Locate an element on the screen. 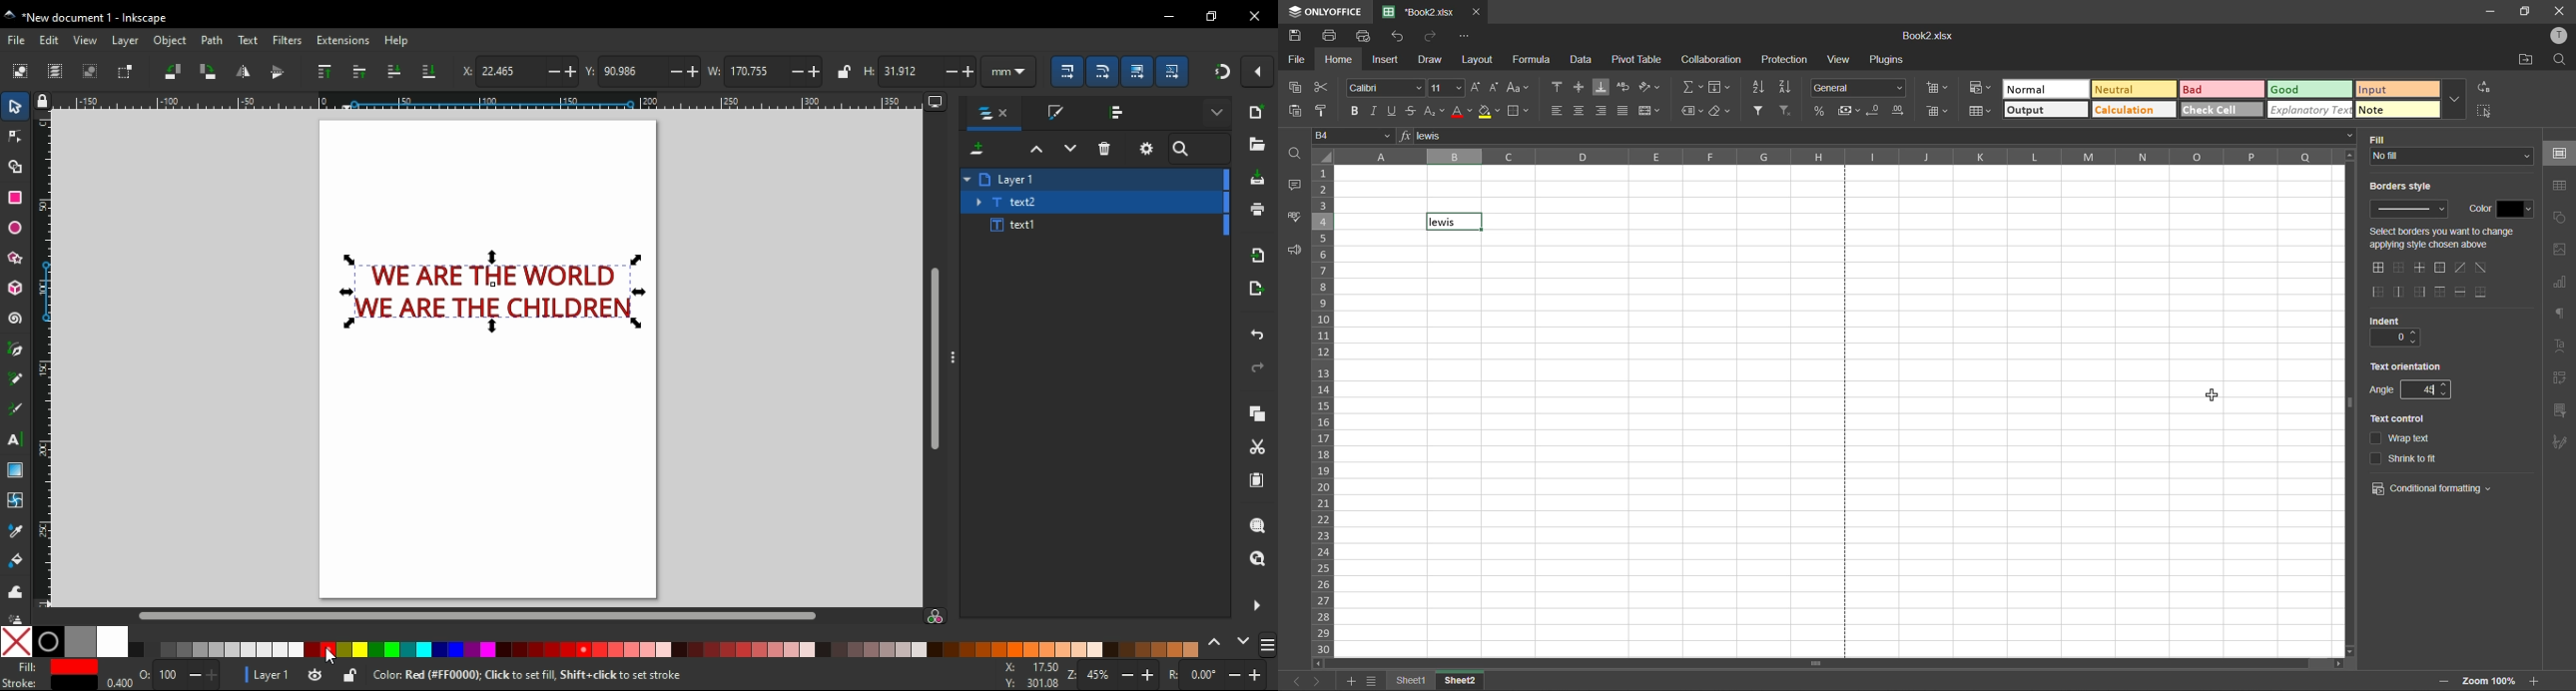 This screenshot has width=2576, height=700. opacity is located at coordinates (162, 677).